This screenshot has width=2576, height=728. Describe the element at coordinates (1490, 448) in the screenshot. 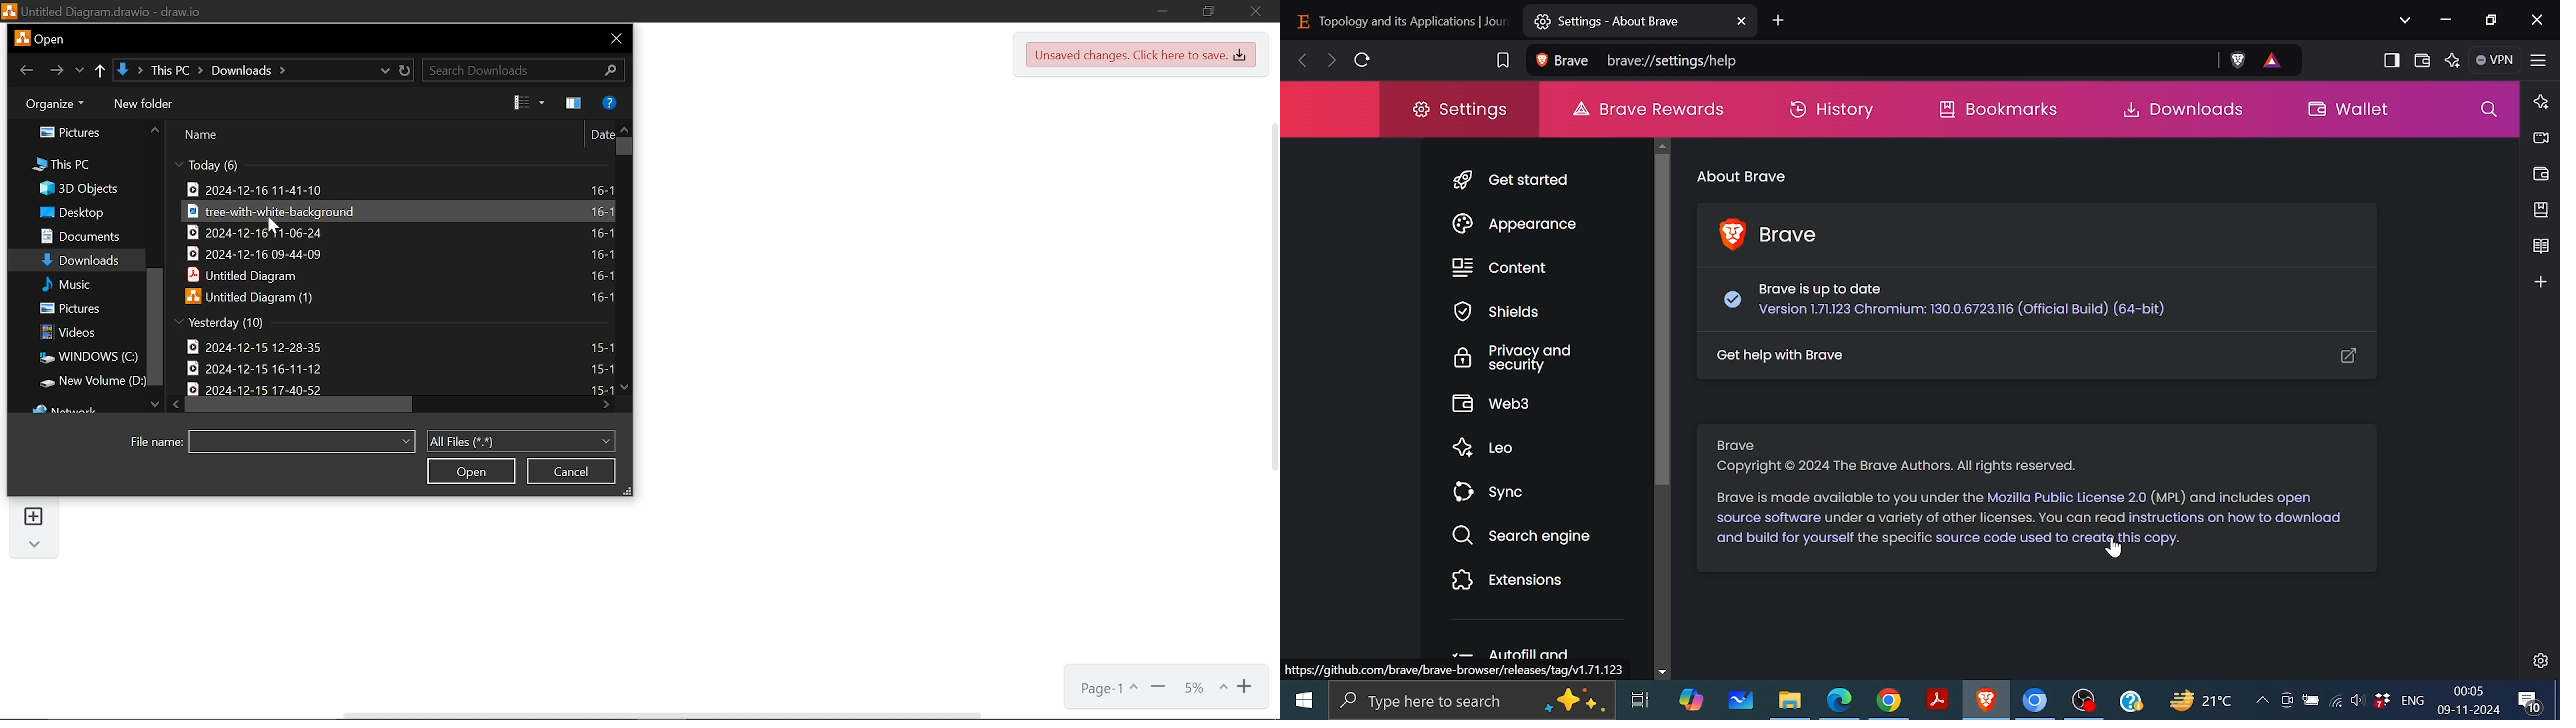

I see `Leo` at that location.